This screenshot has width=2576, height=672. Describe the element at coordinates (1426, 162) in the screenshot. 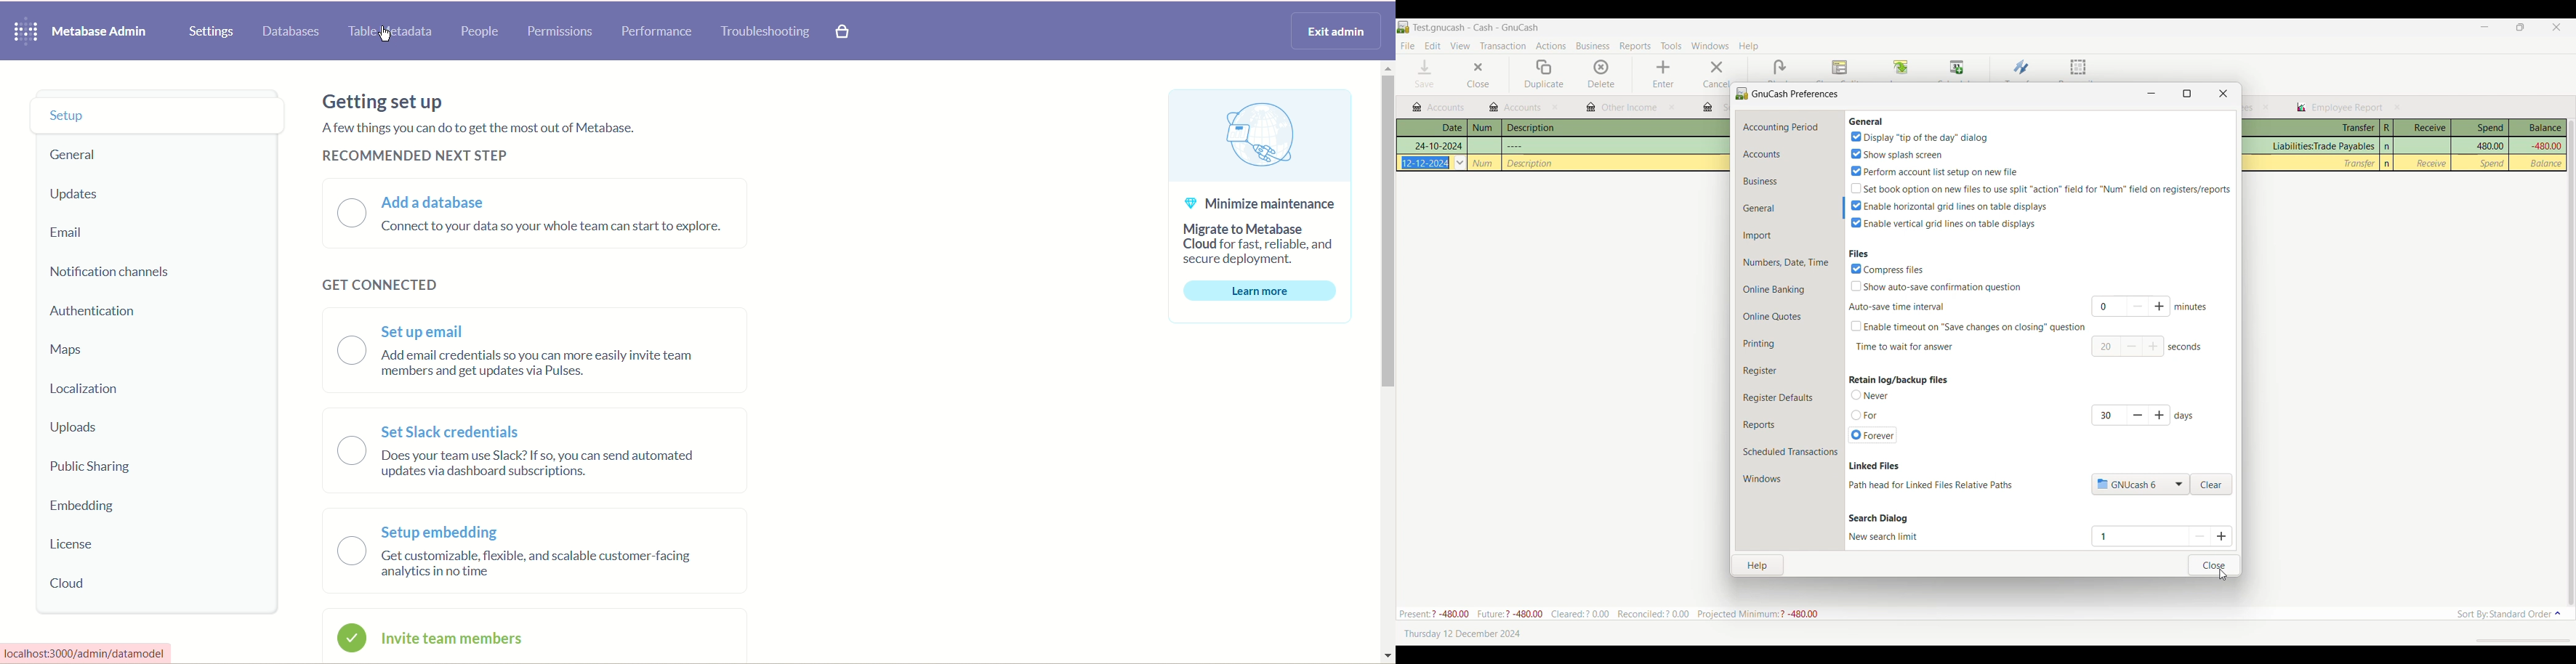

I see `` at that location.